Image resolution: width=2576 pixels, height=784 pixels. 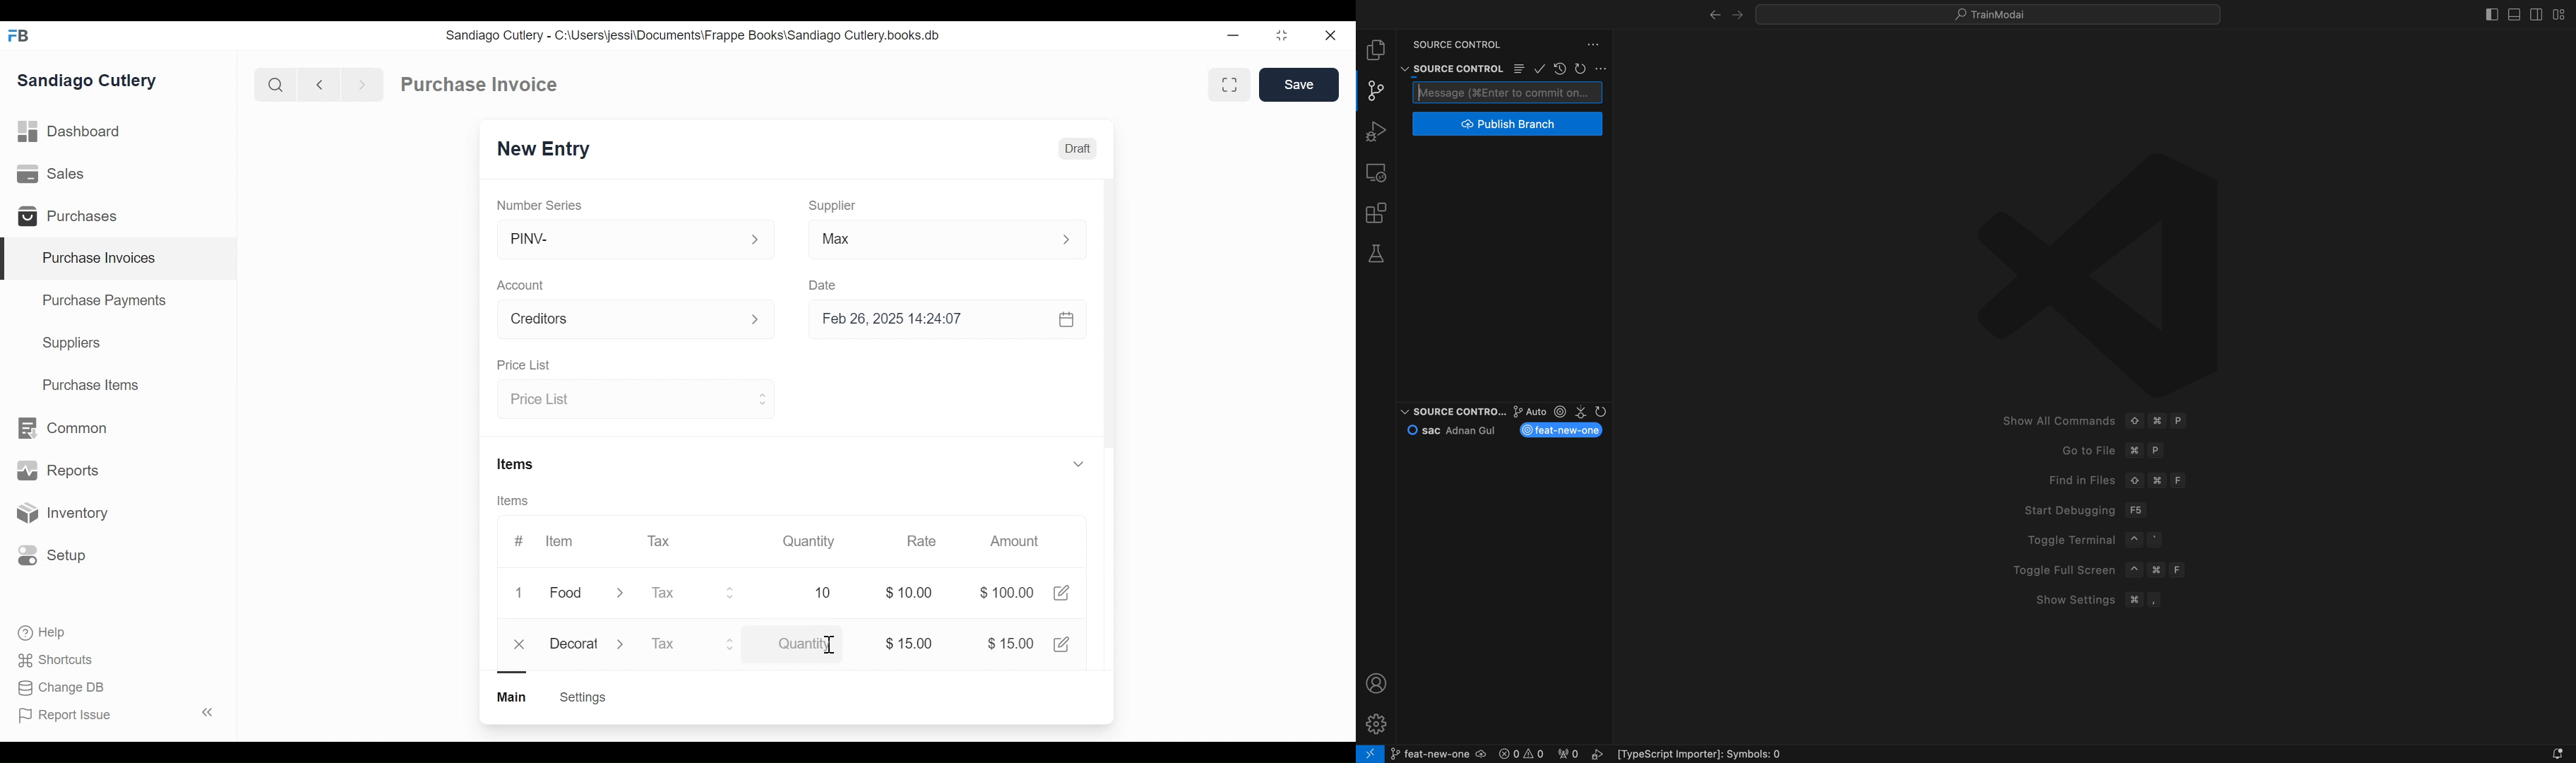 What do you see at coordinates (89, 82) in the screenshot?
I see `Sandiago Cutlery` at bounding box center [89, 82].